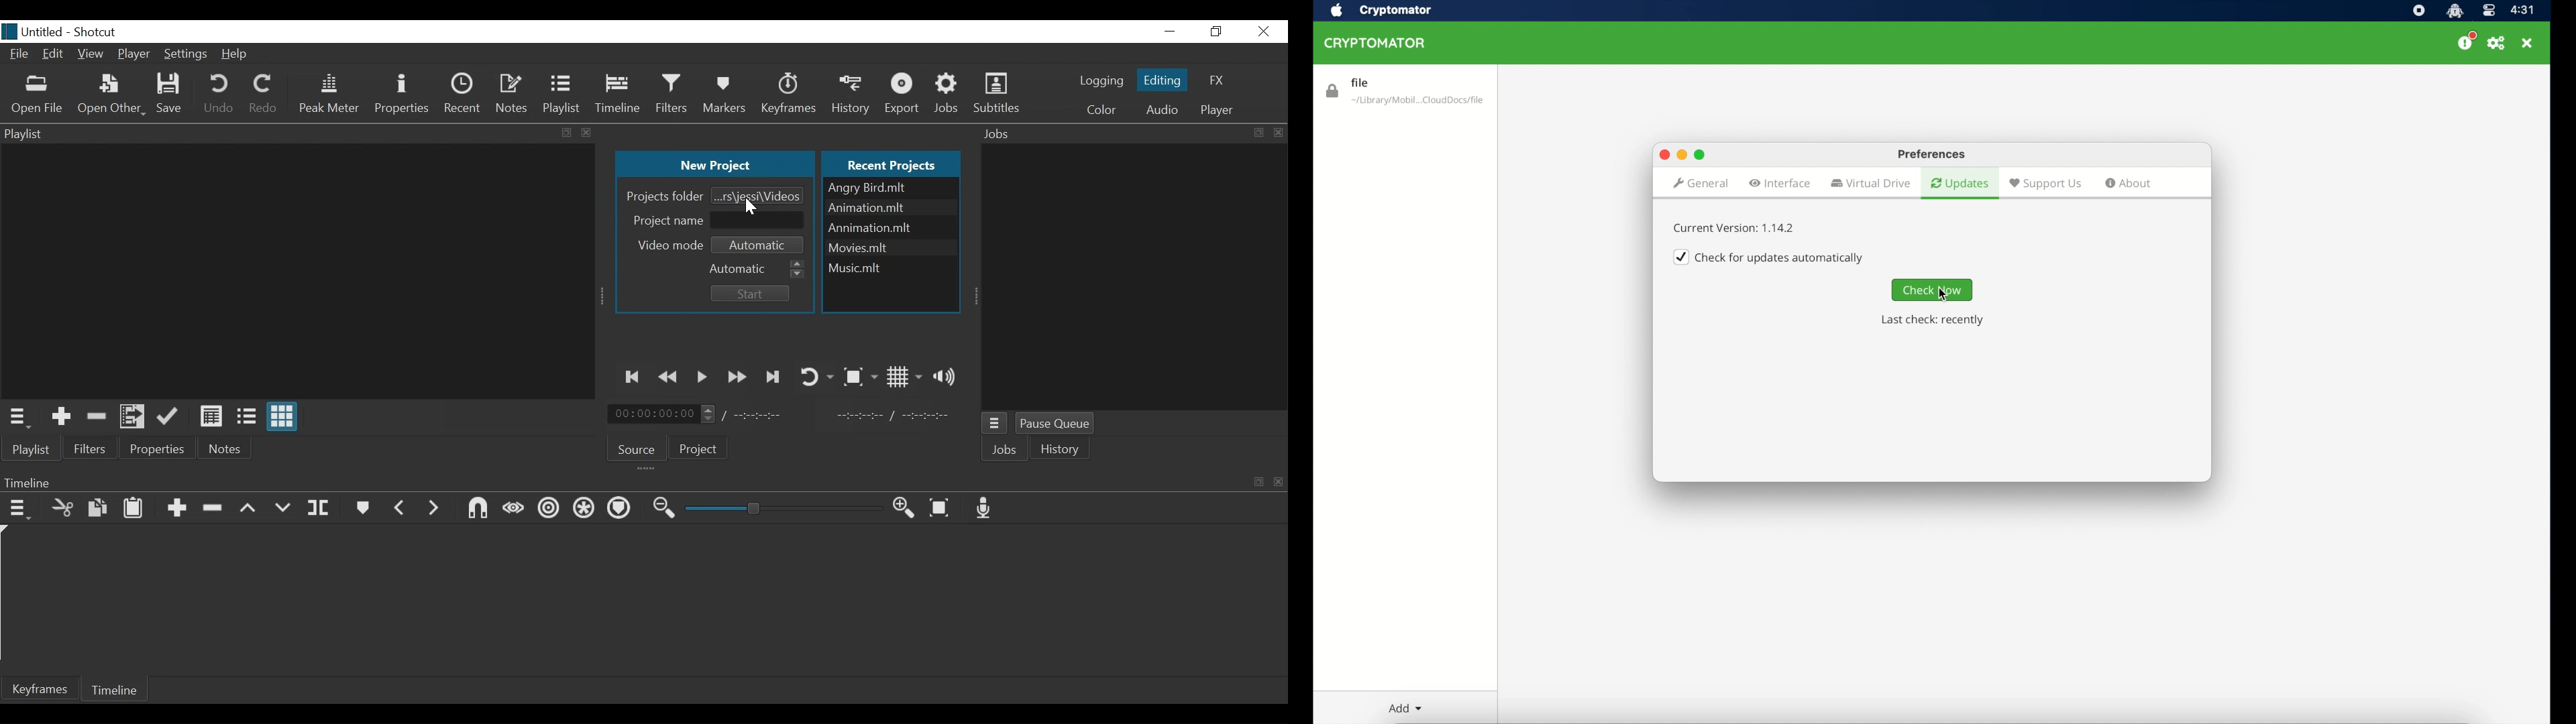 This screenshot has width=2576, height=728. I want to click on Markers, so click(364, 507).